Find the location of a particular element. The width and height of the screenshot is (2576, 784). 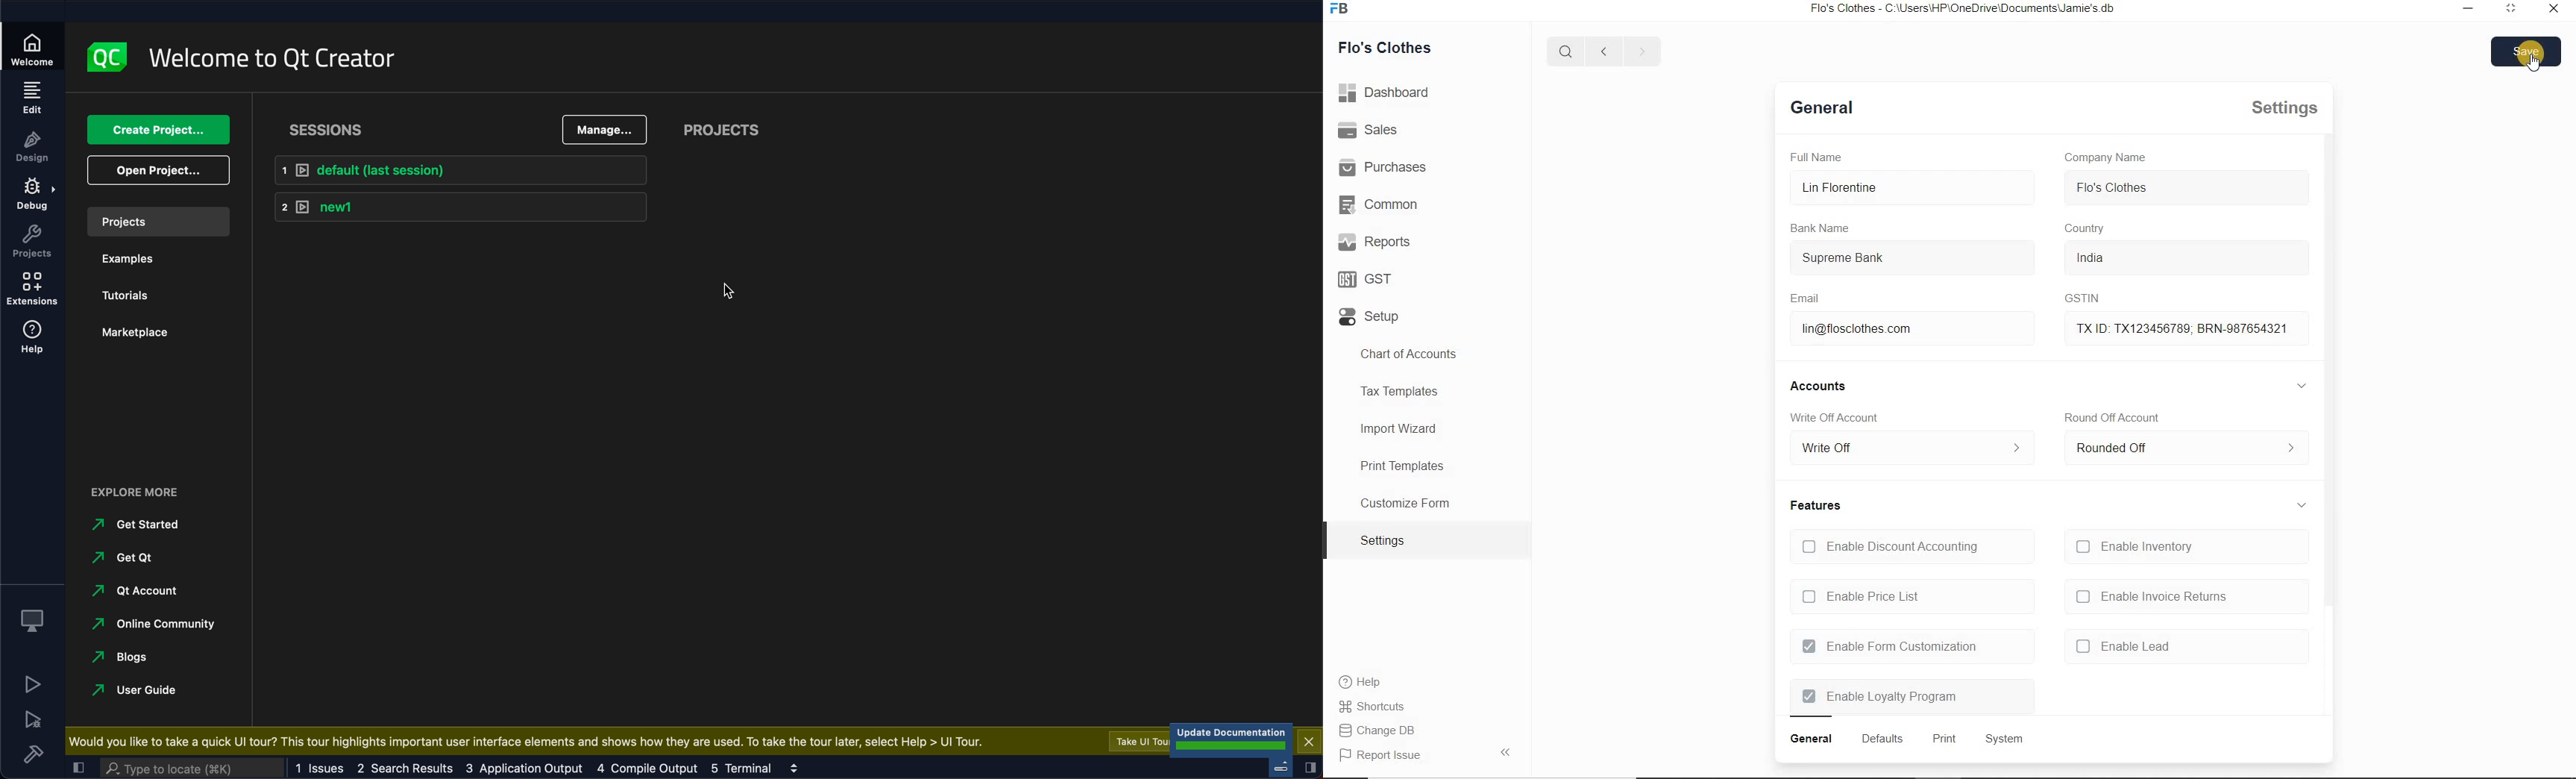

collapse is located at coordinates (2302, 501).